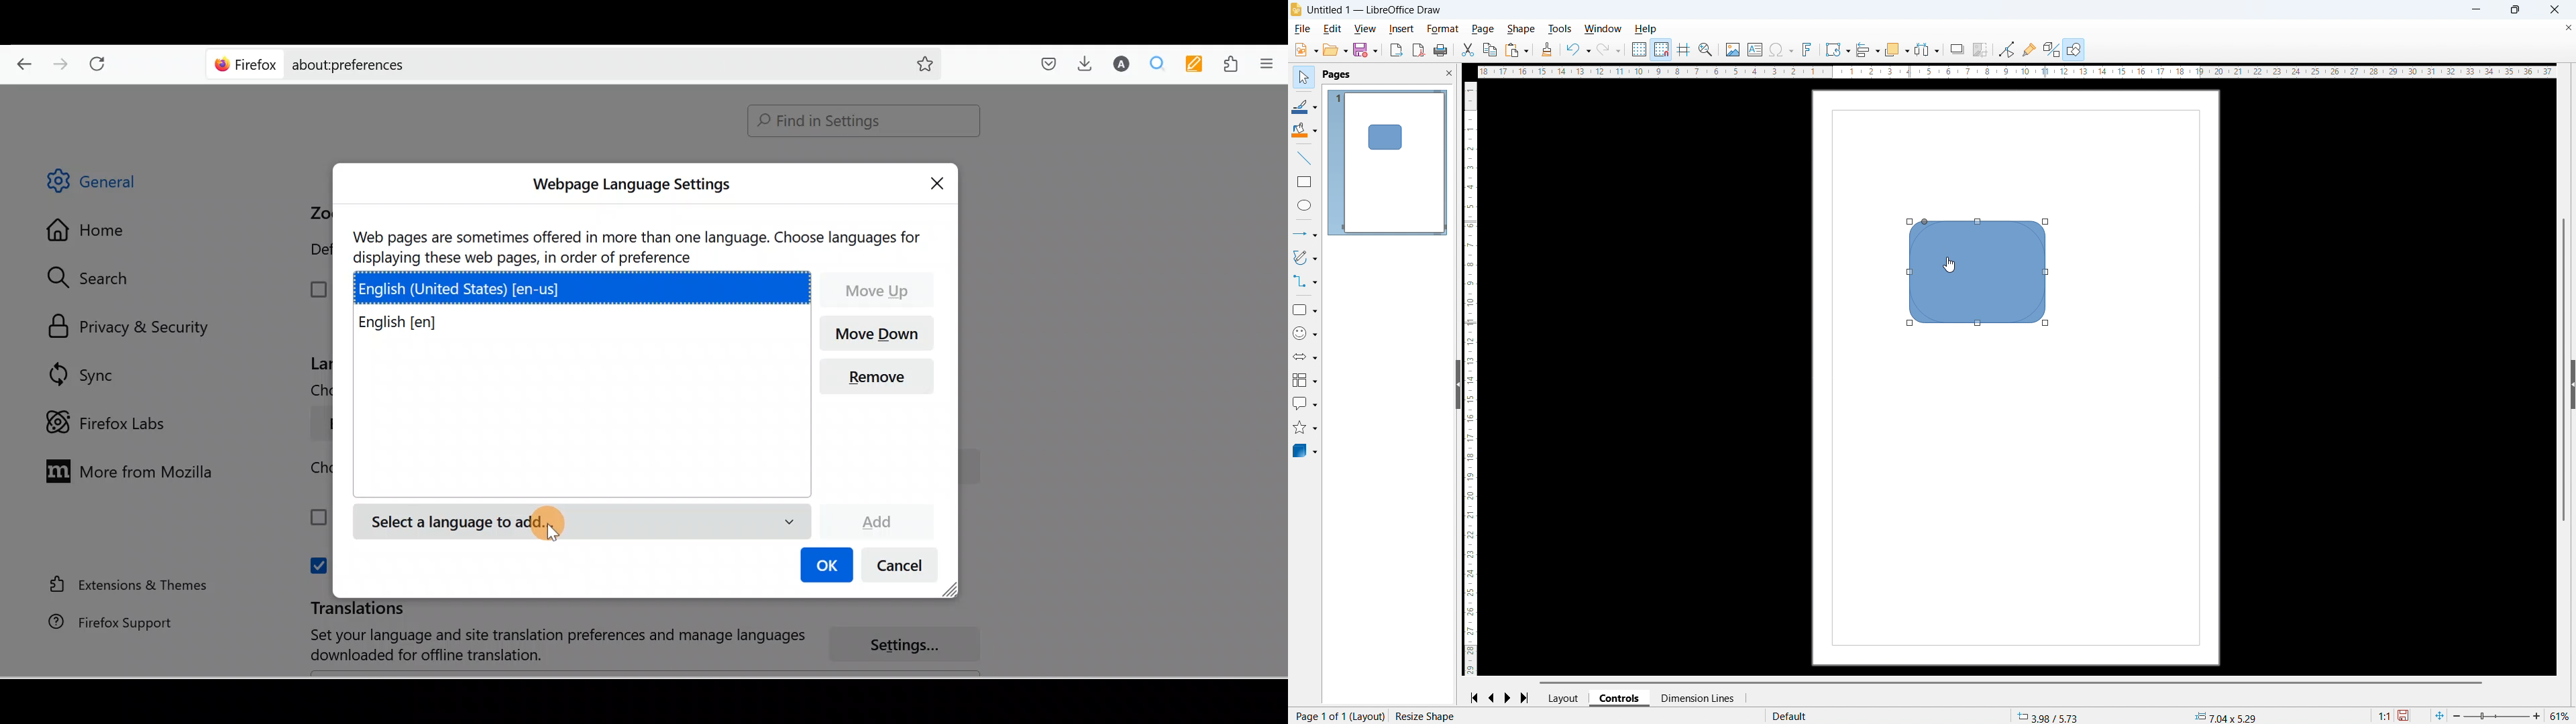  I want to click on arrange, so click(1896, 50).